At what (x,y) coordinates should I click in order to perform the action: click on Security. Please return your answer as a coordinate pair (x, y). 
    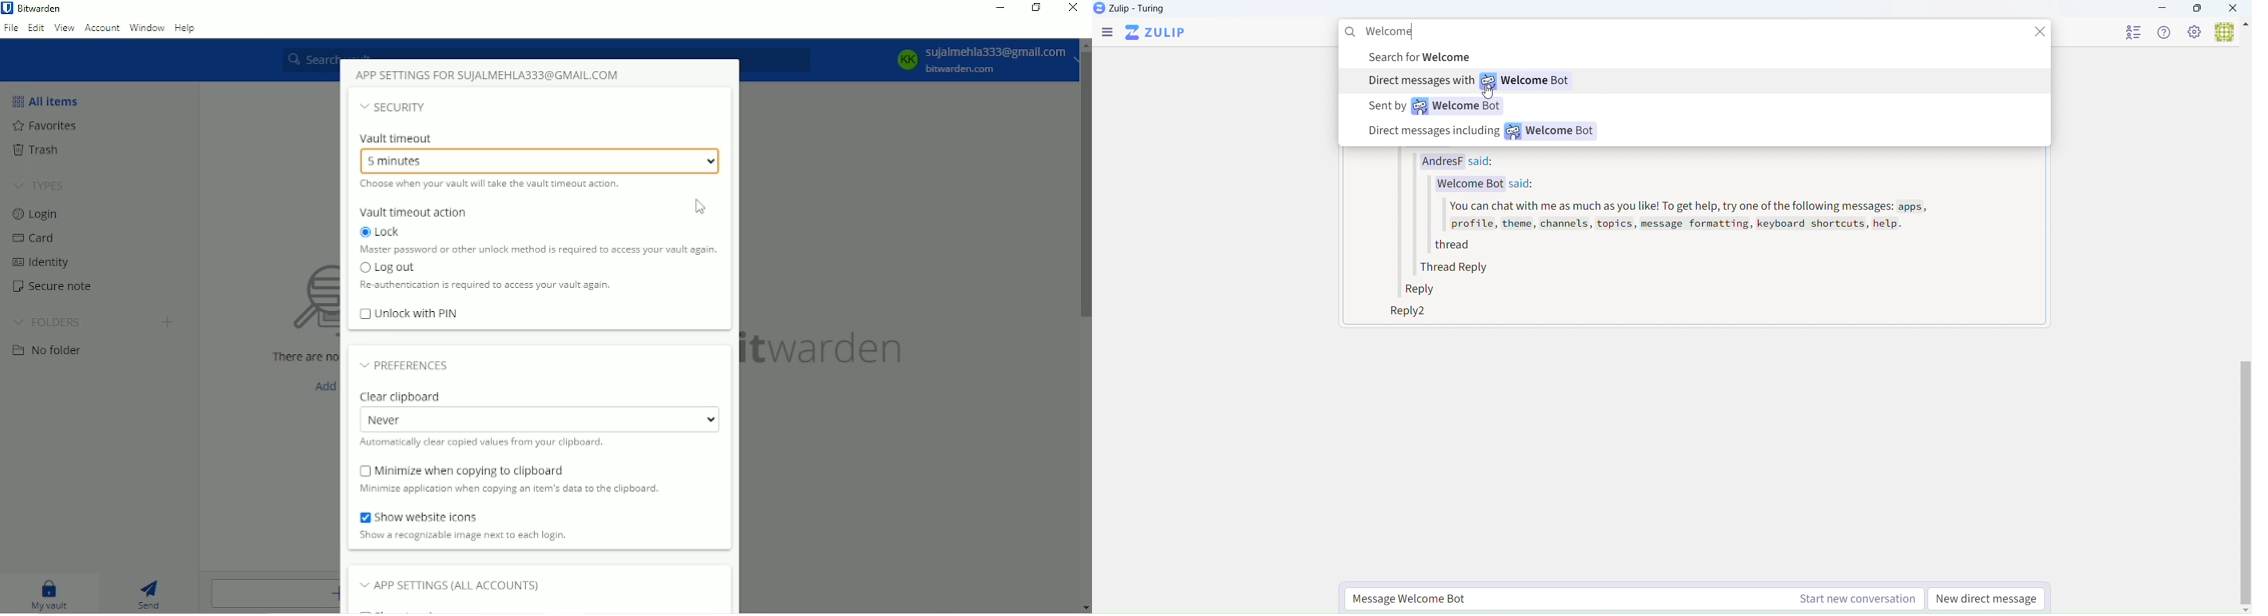
    Looking at the image, I should click on (397, 107).